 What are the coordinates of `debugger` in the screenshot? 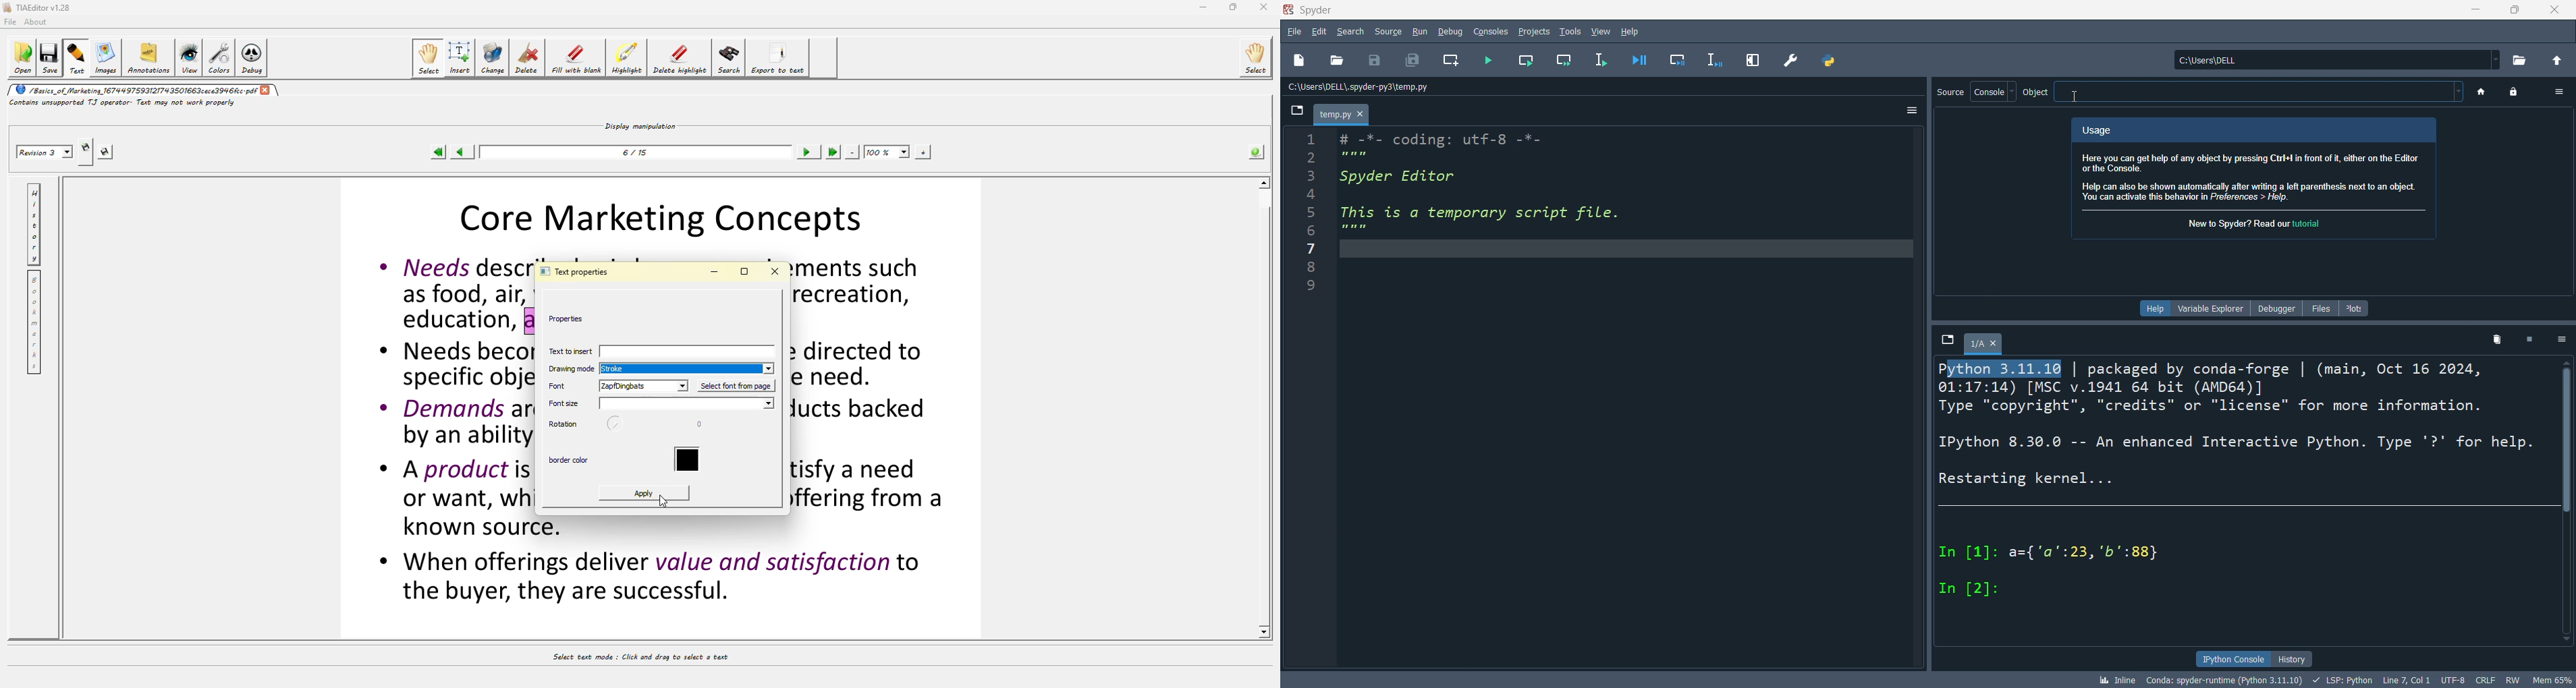 It's located at (2272, 310).